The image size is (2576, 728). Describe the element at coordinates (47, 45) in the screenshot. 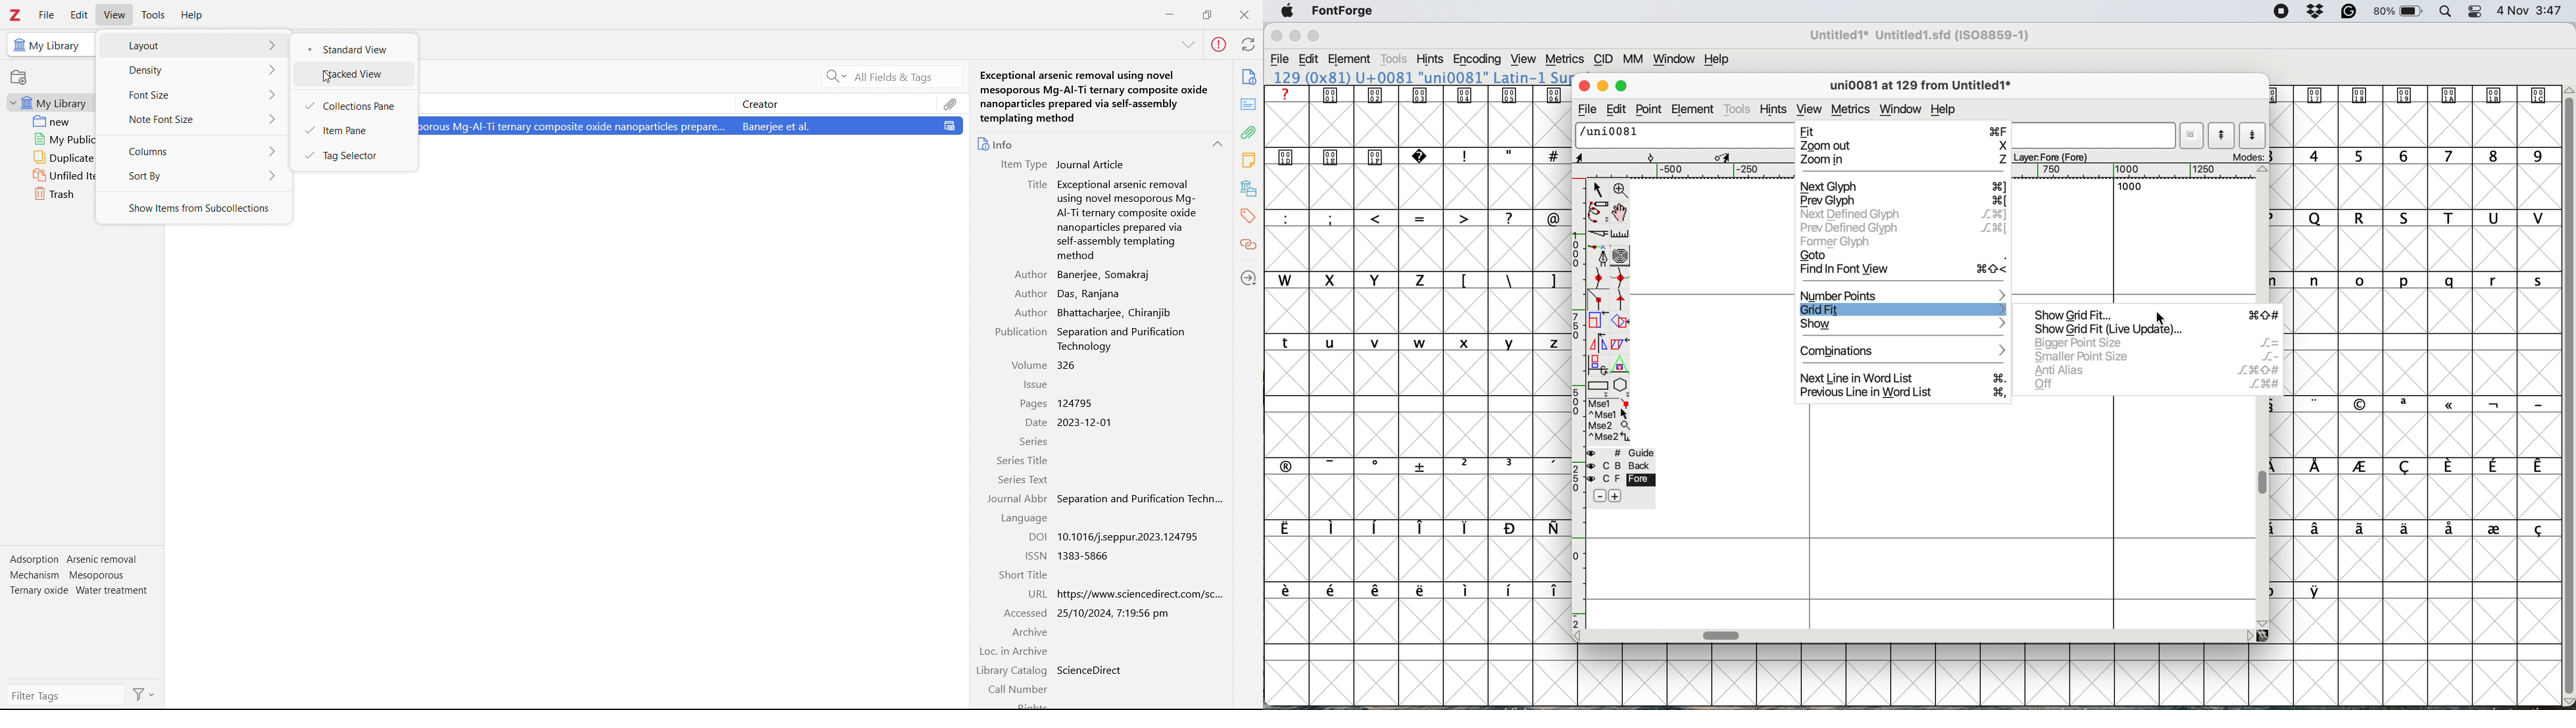

I see `My Library` at that location.